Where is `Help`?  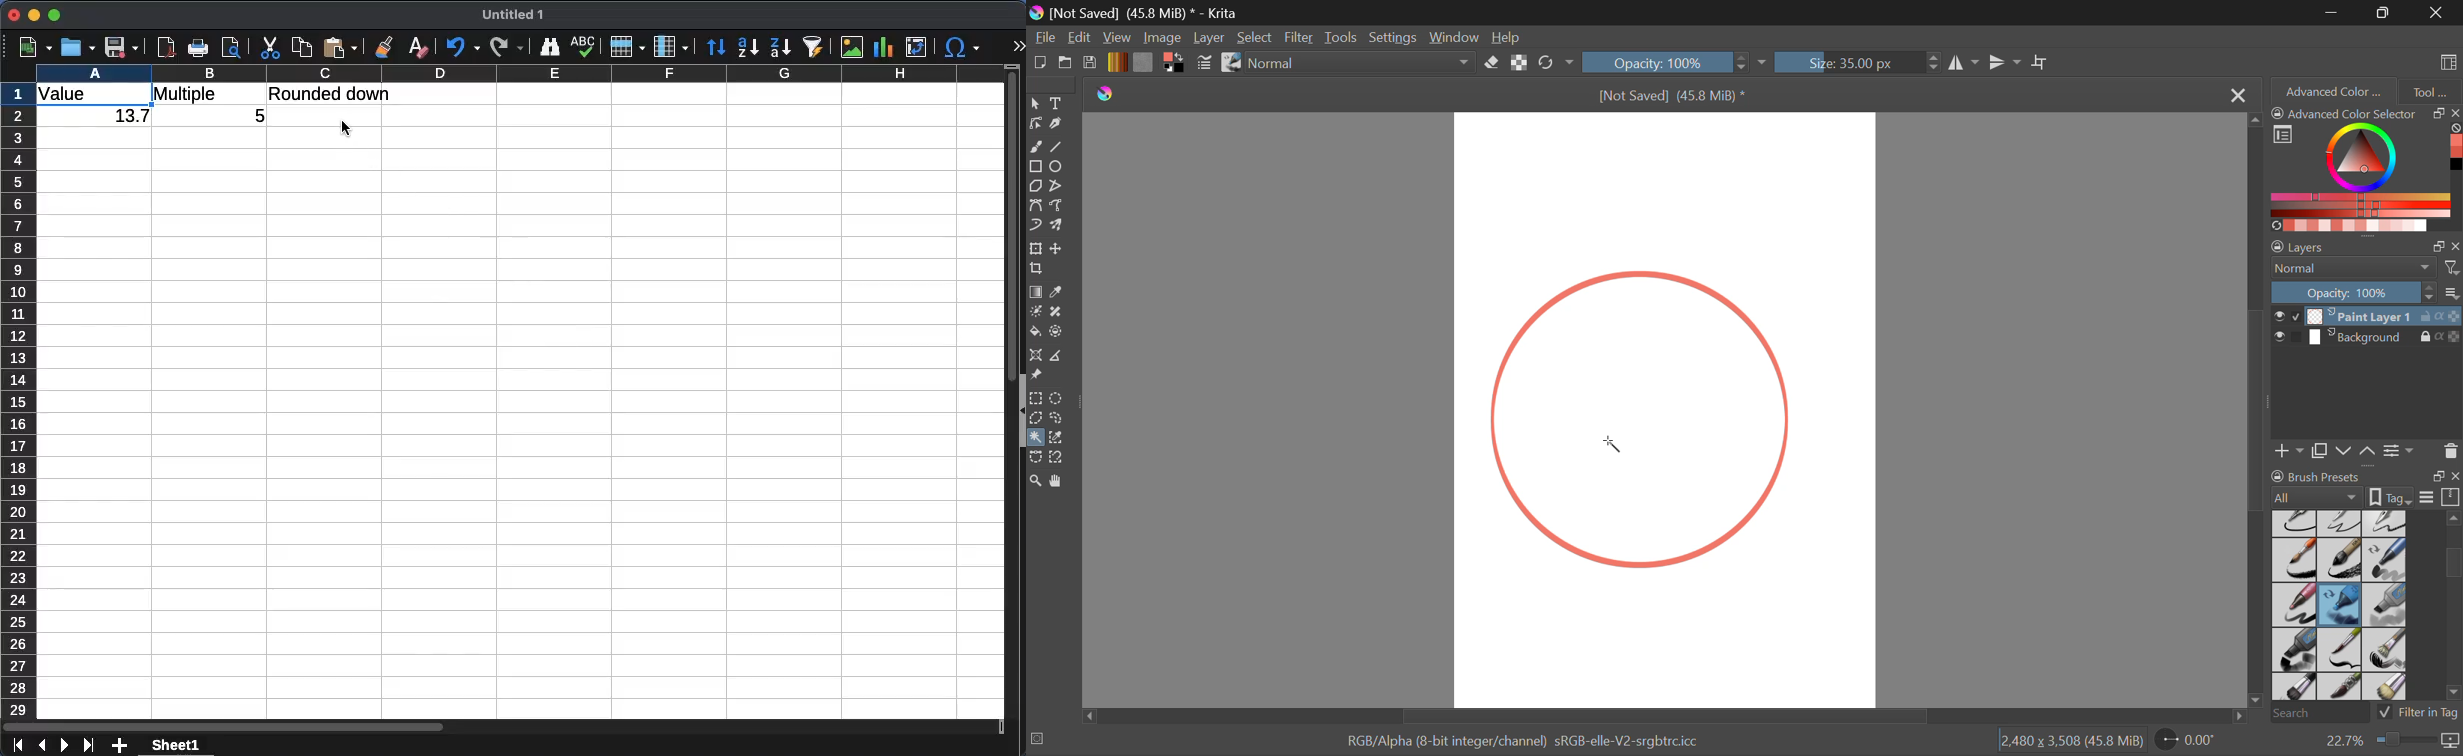
Help is located at coordinates (1508, 39).